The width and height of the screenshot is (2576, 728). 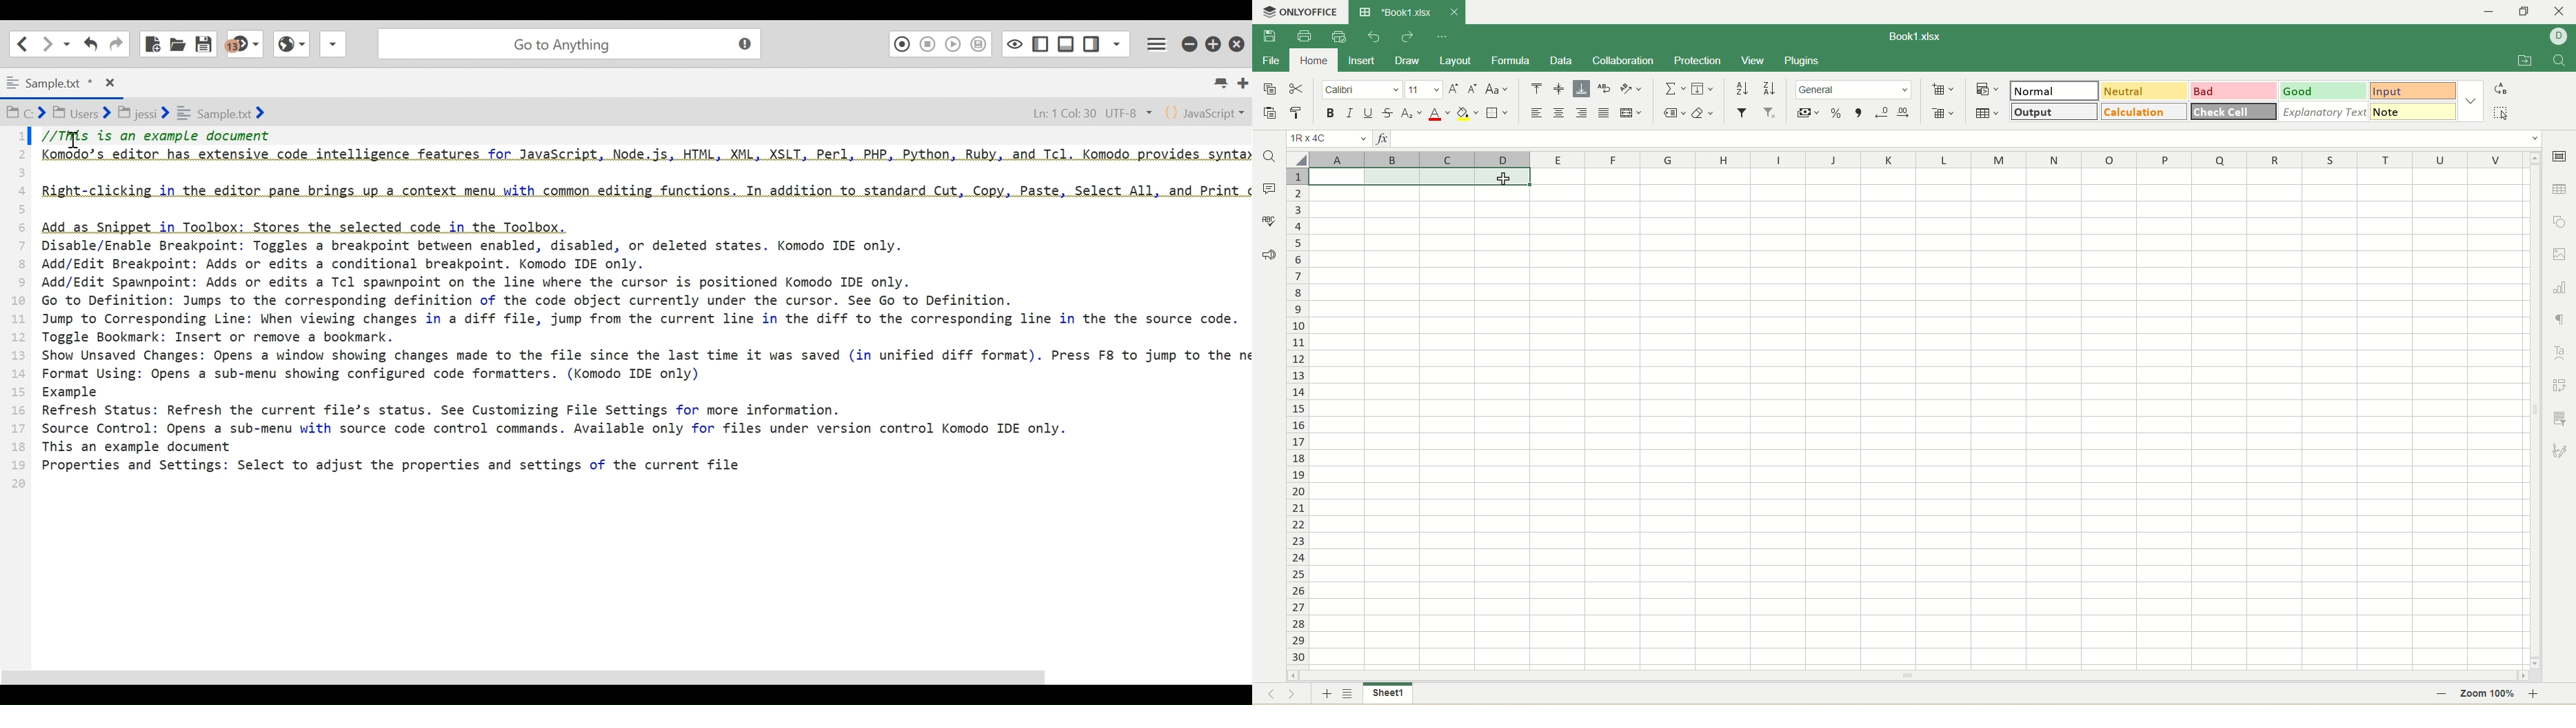 What do you see at coordinates (1942, 112) in the screenshot?
I see `remove cell` at bounding box center [1942, 112].